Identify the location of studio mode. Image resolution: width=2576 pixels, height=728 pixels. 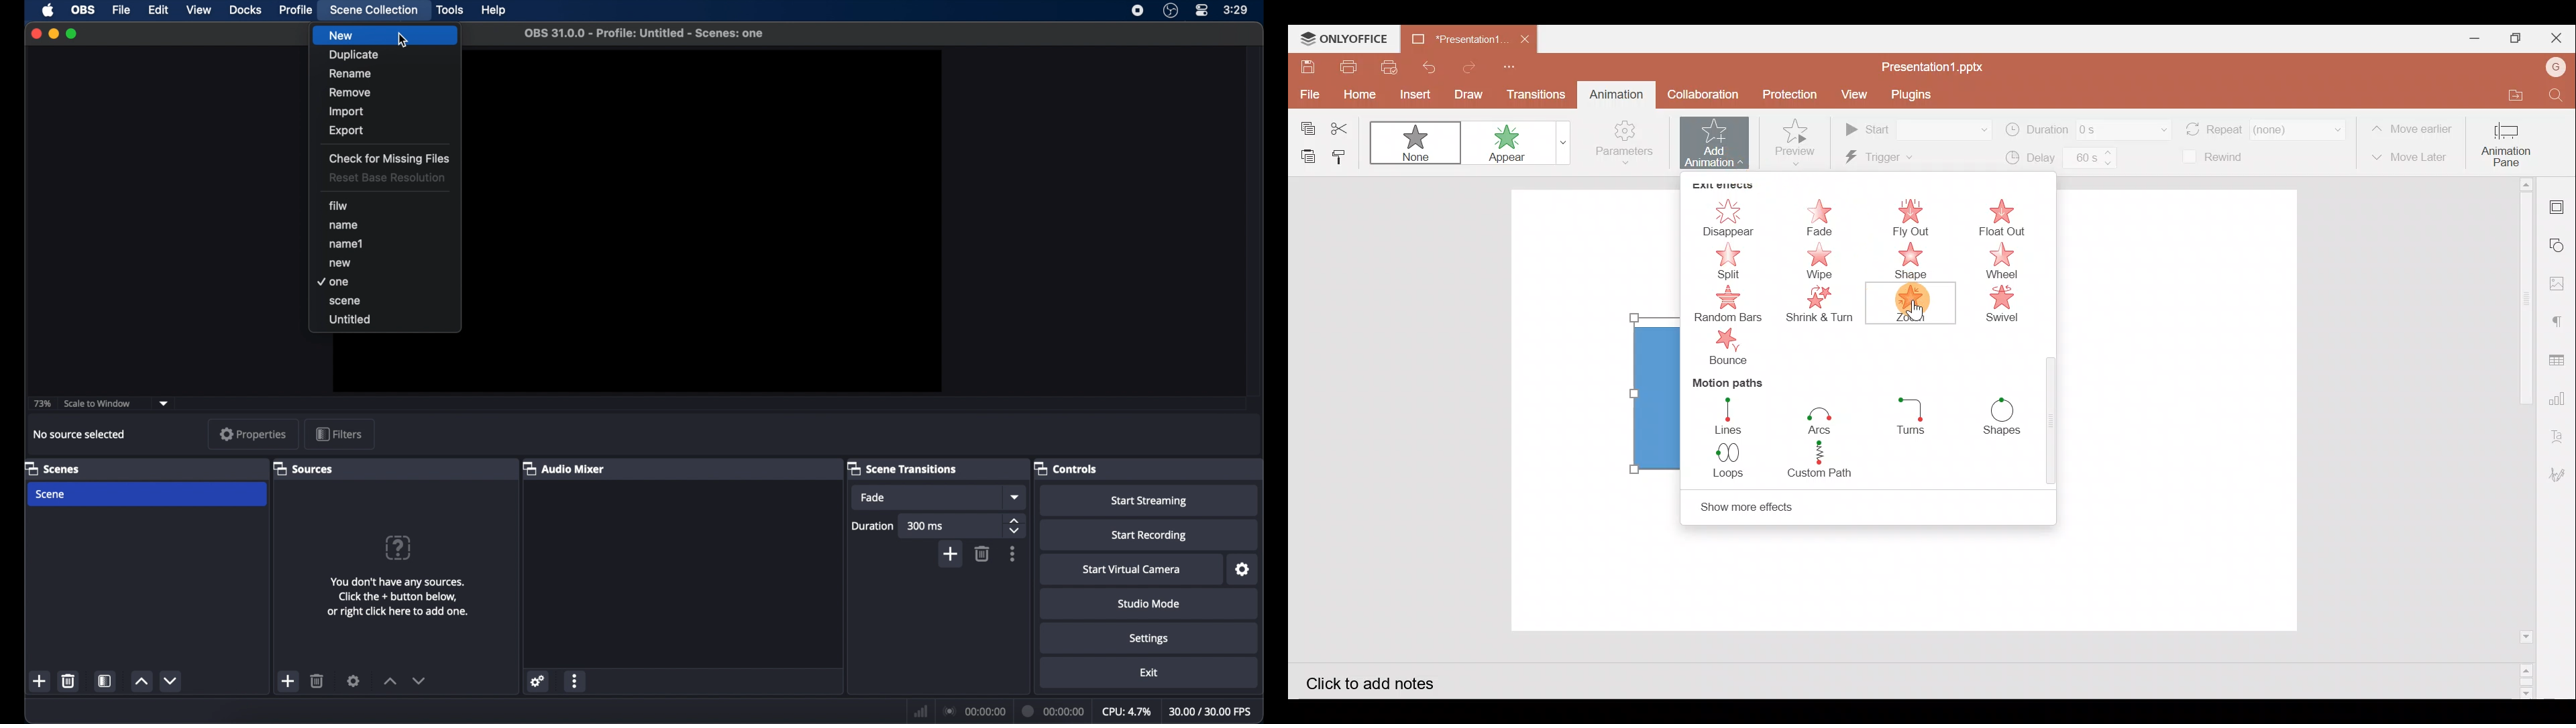
(1150, 603).